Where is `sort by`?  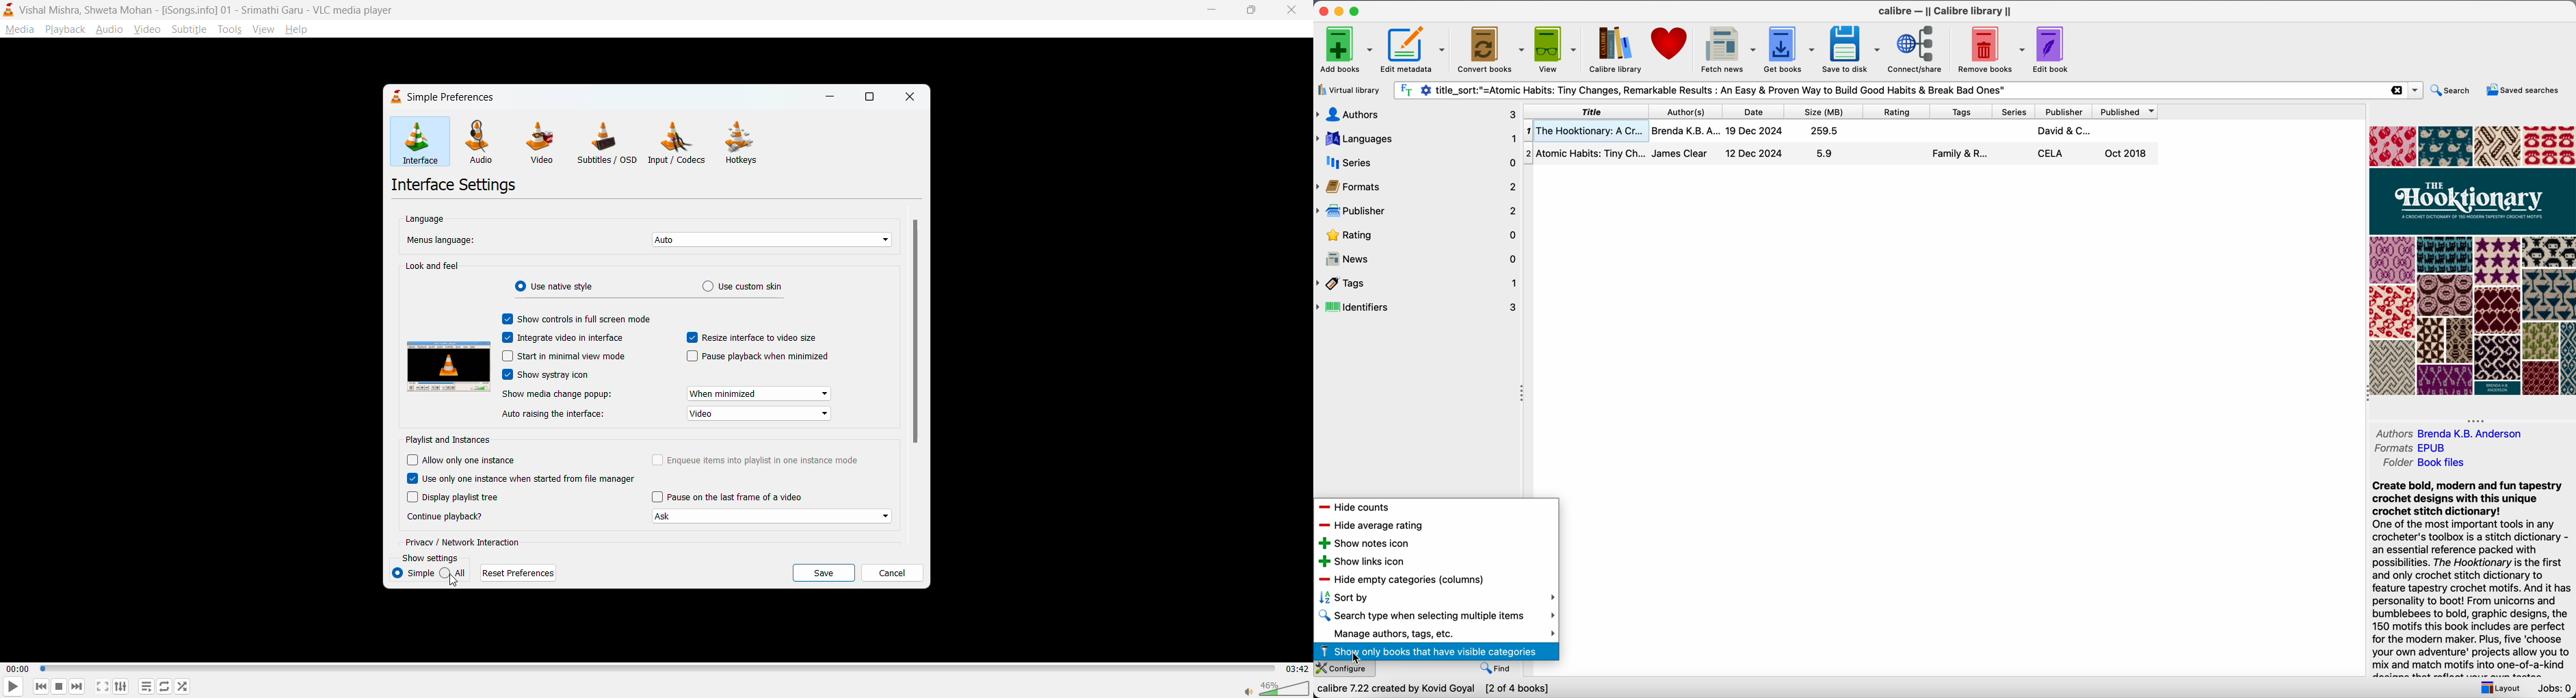
sort by is located at coordinates (1434, 597).